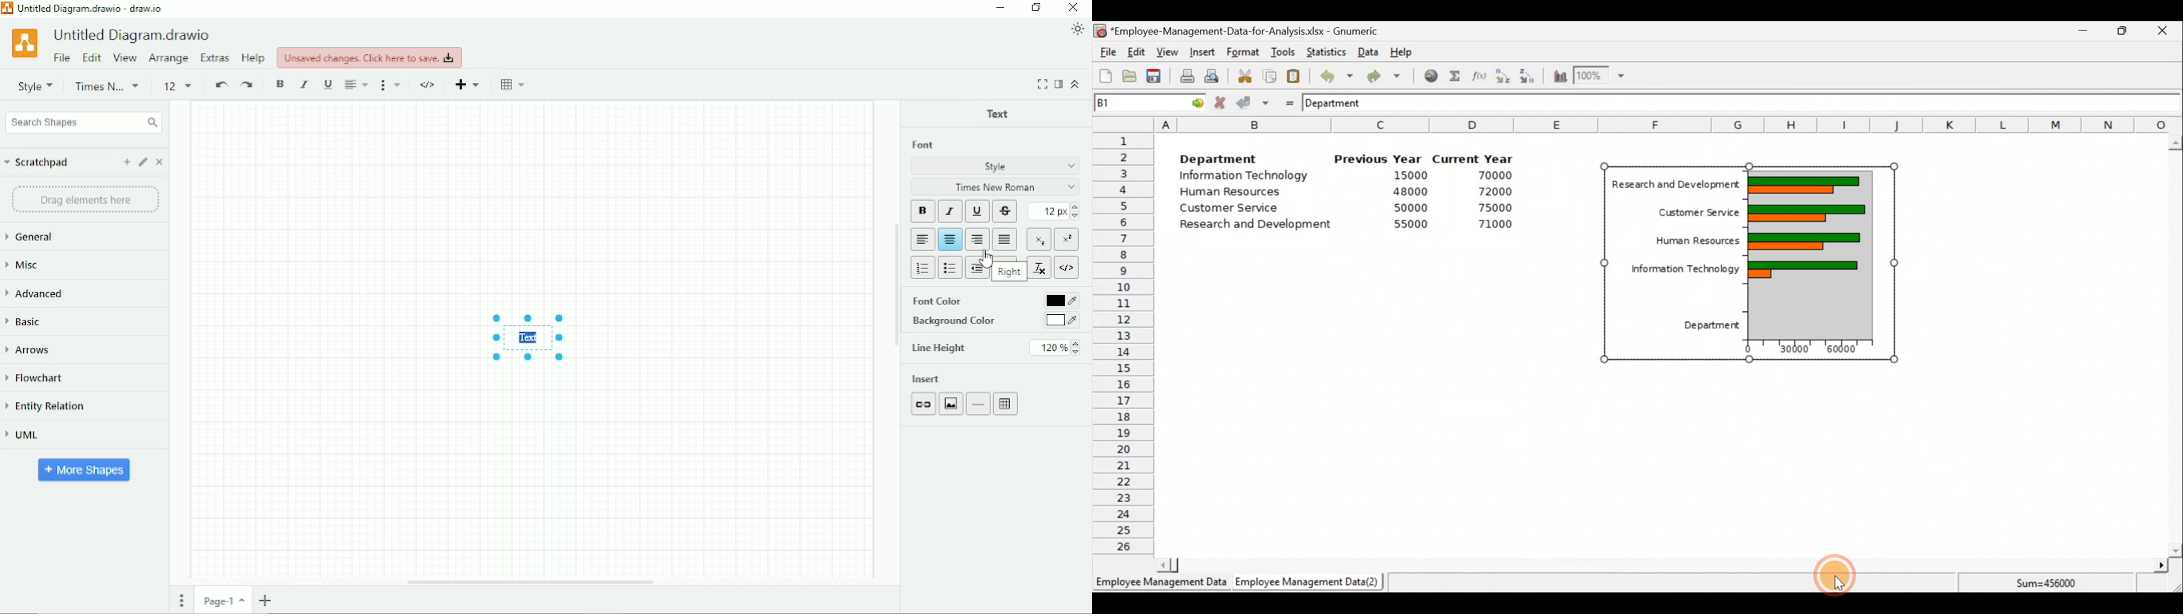  Describe the element at coordinates (950, 211) in the screenshot. I see `Italic` at that location.